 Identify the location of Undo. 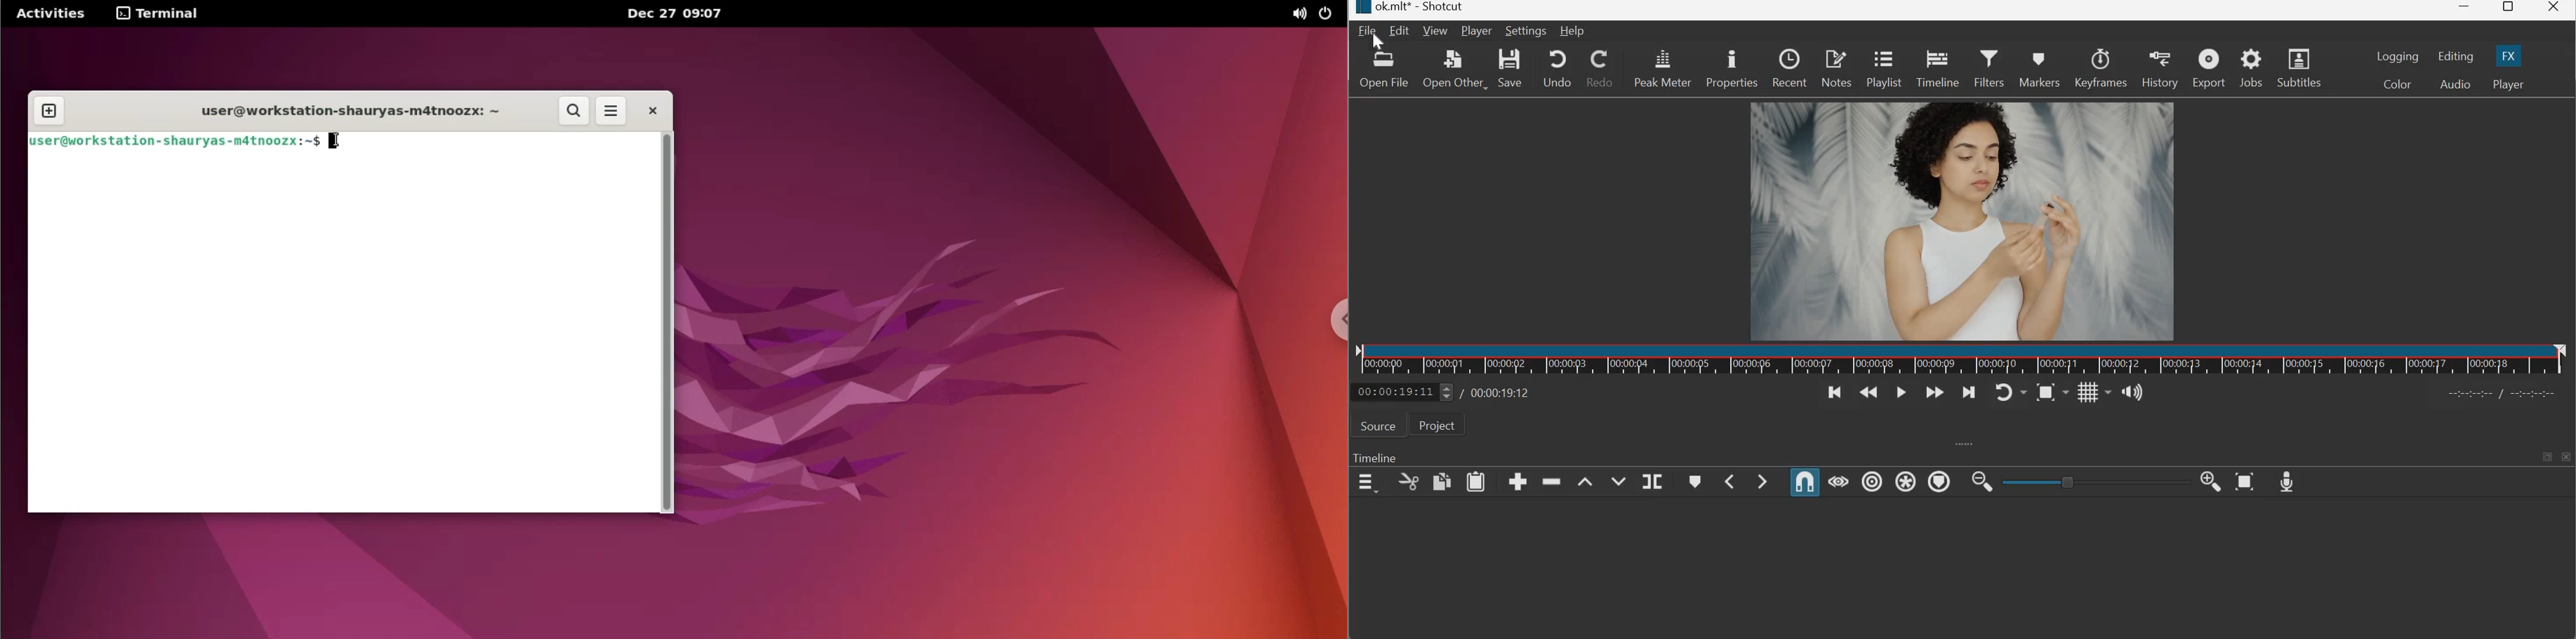
(1556, 68).